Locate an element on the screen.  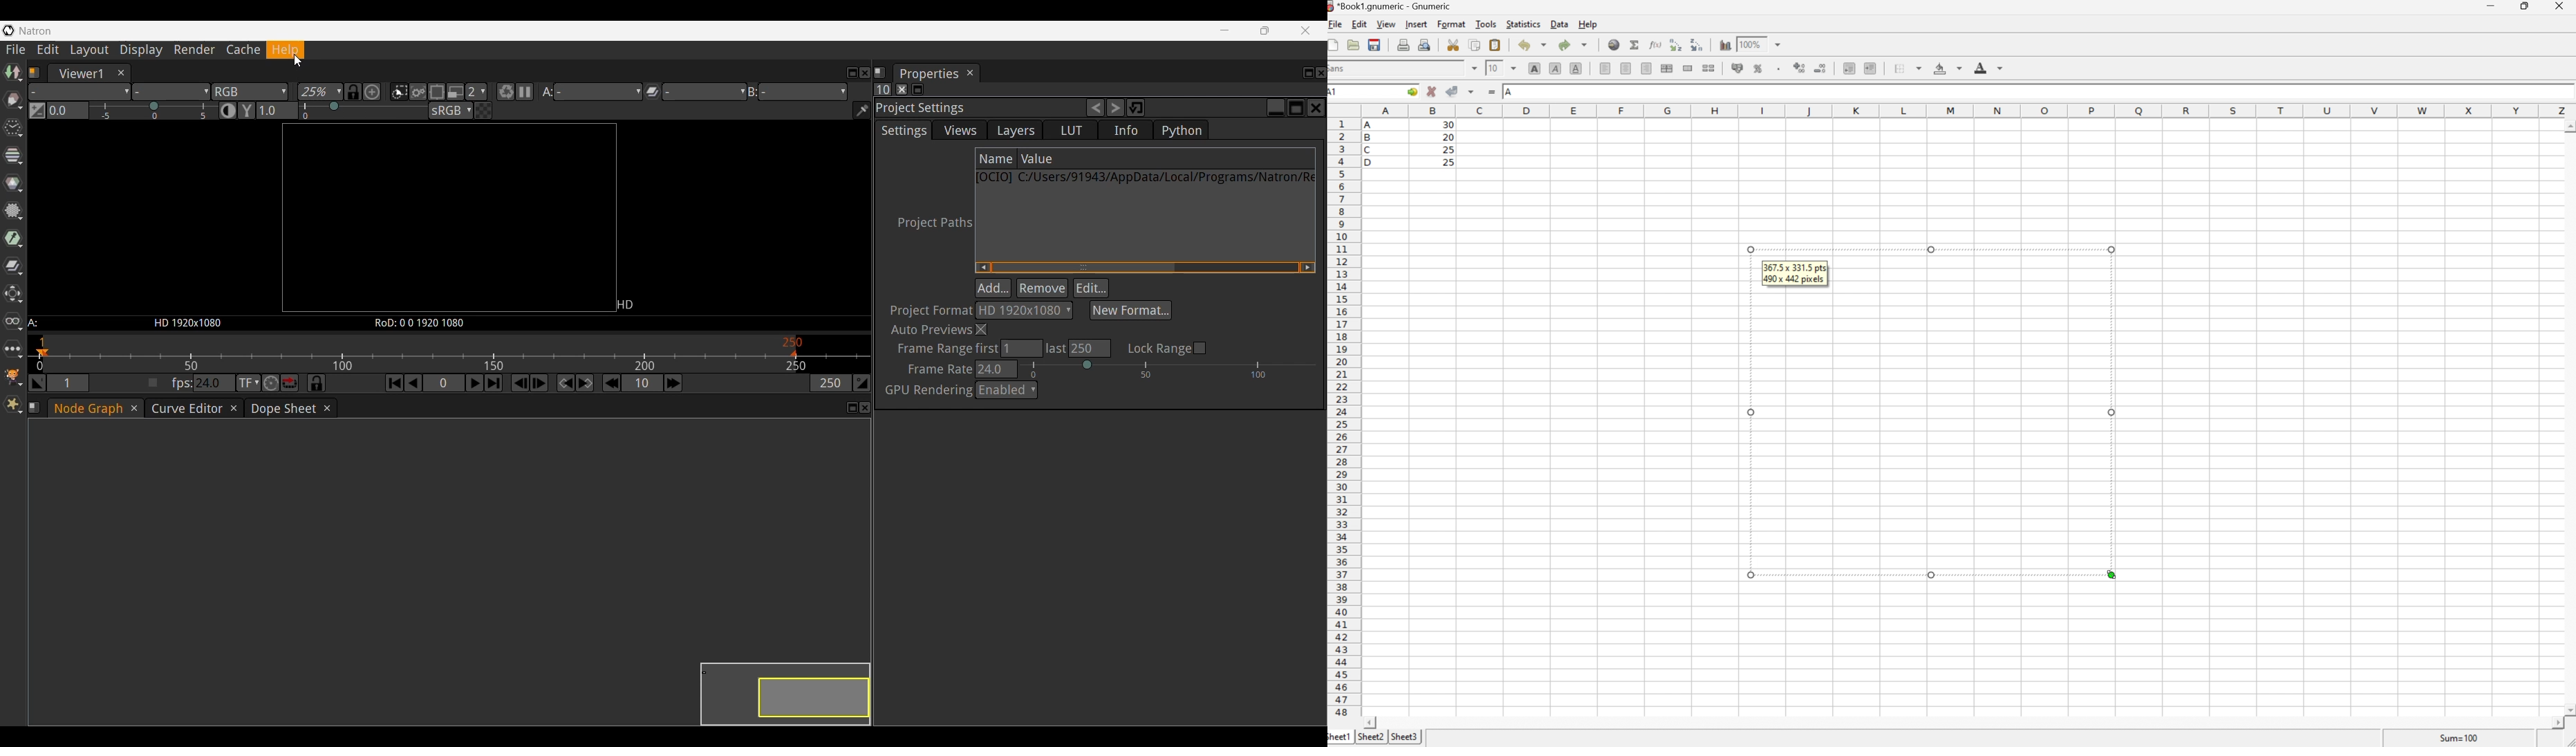
Drop Down is located at coordinates (1473, 68).